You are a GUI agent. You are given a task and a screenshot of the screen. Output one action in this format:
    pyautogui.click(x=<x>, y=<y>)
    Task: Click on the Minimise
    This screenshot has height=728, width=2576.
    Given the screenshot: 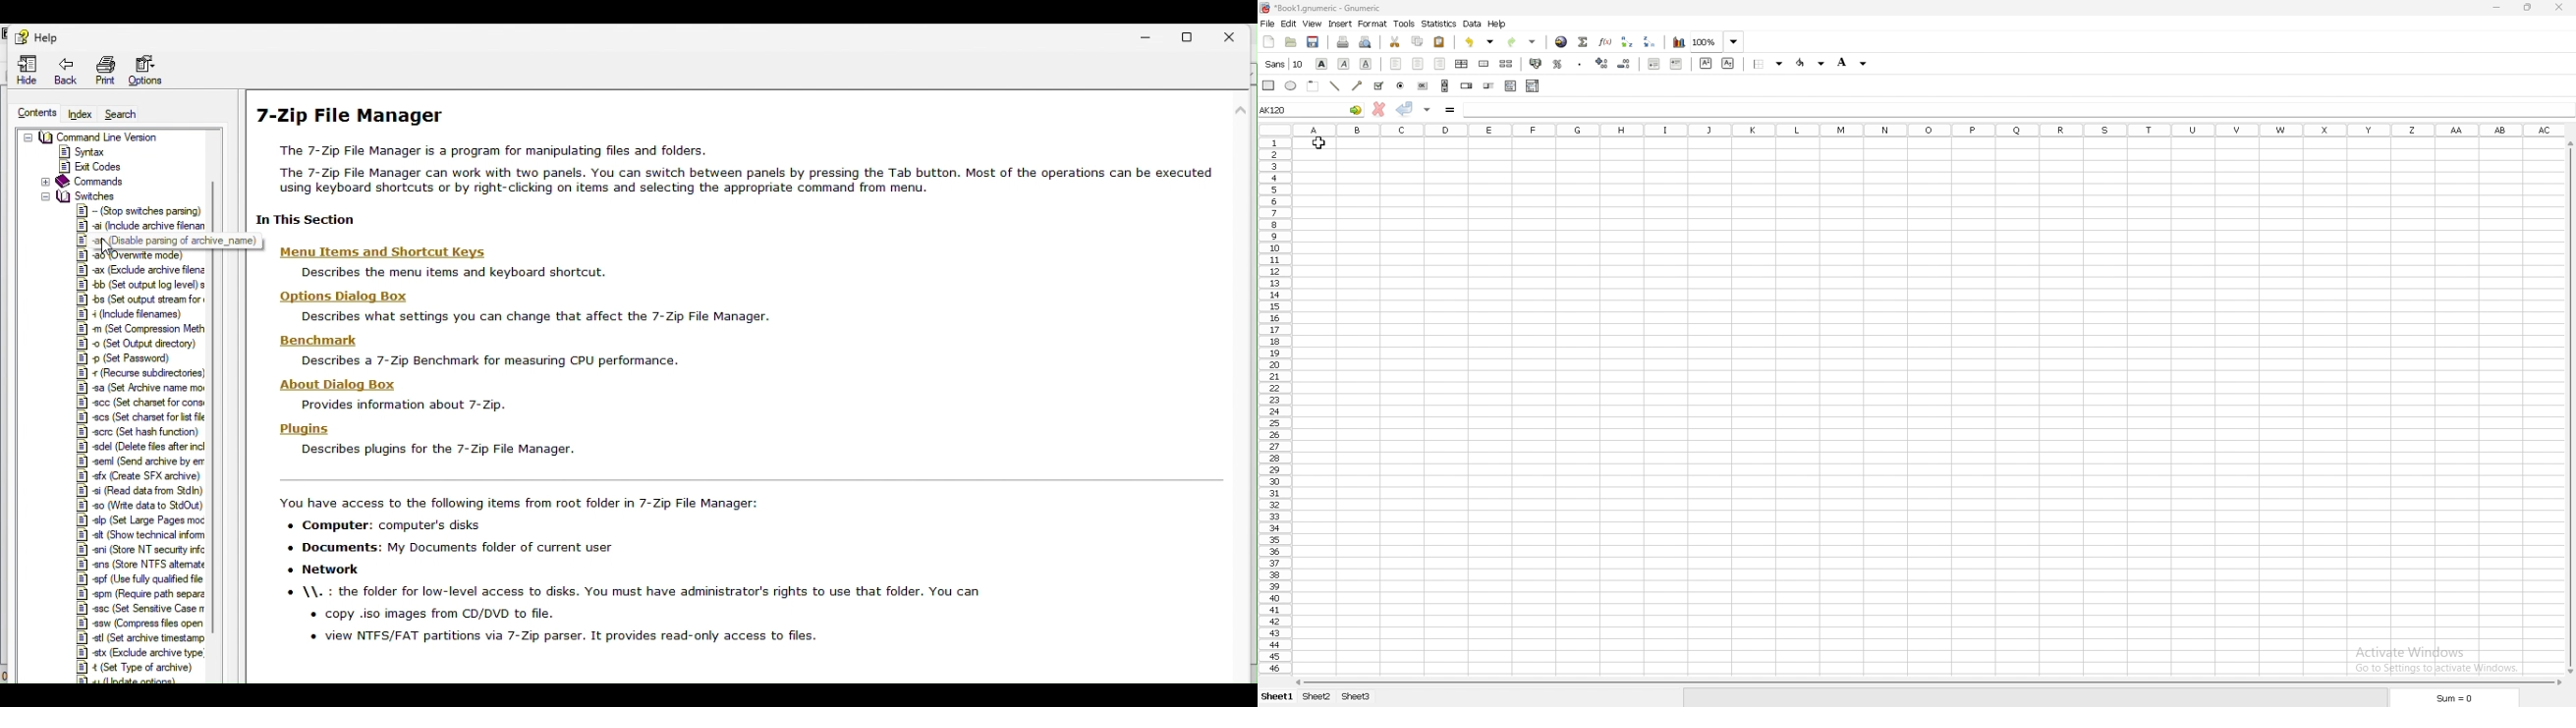 What is the action you would take?
    pyautogui.click(x=1153, y=37)
    